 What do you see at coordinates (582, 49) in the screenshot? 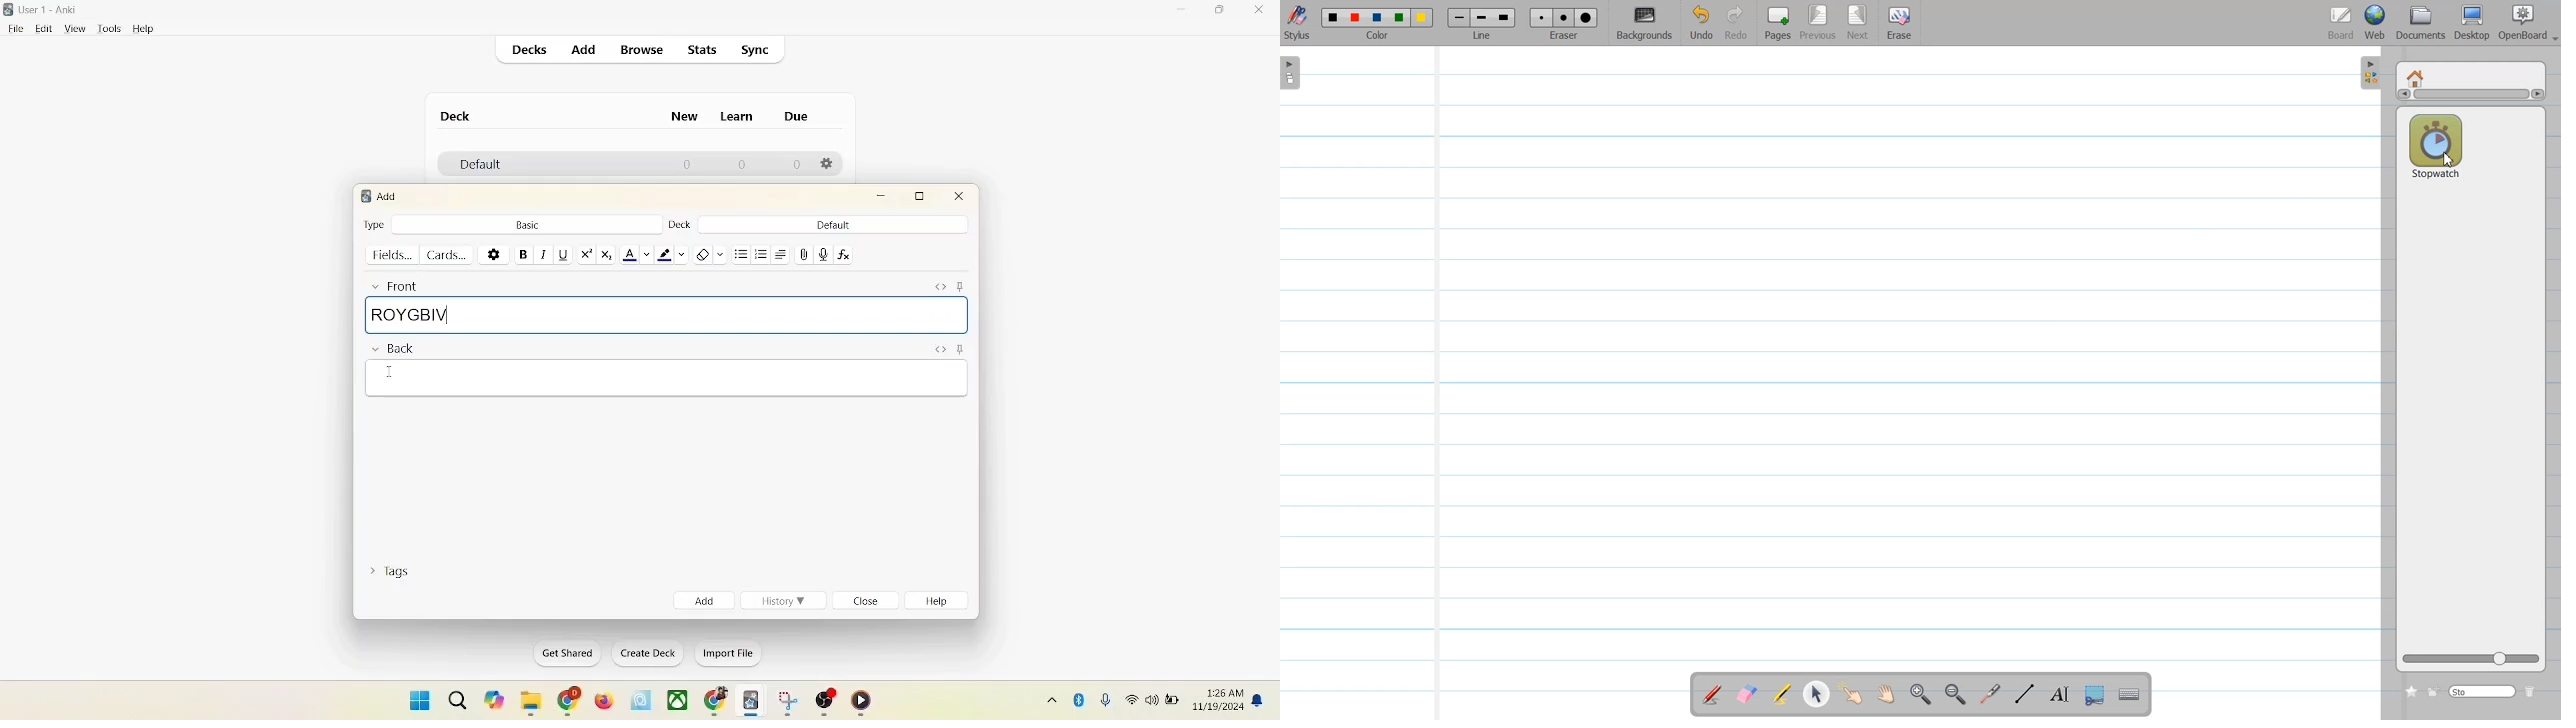
I see `add` at bounding box center [582, 49].